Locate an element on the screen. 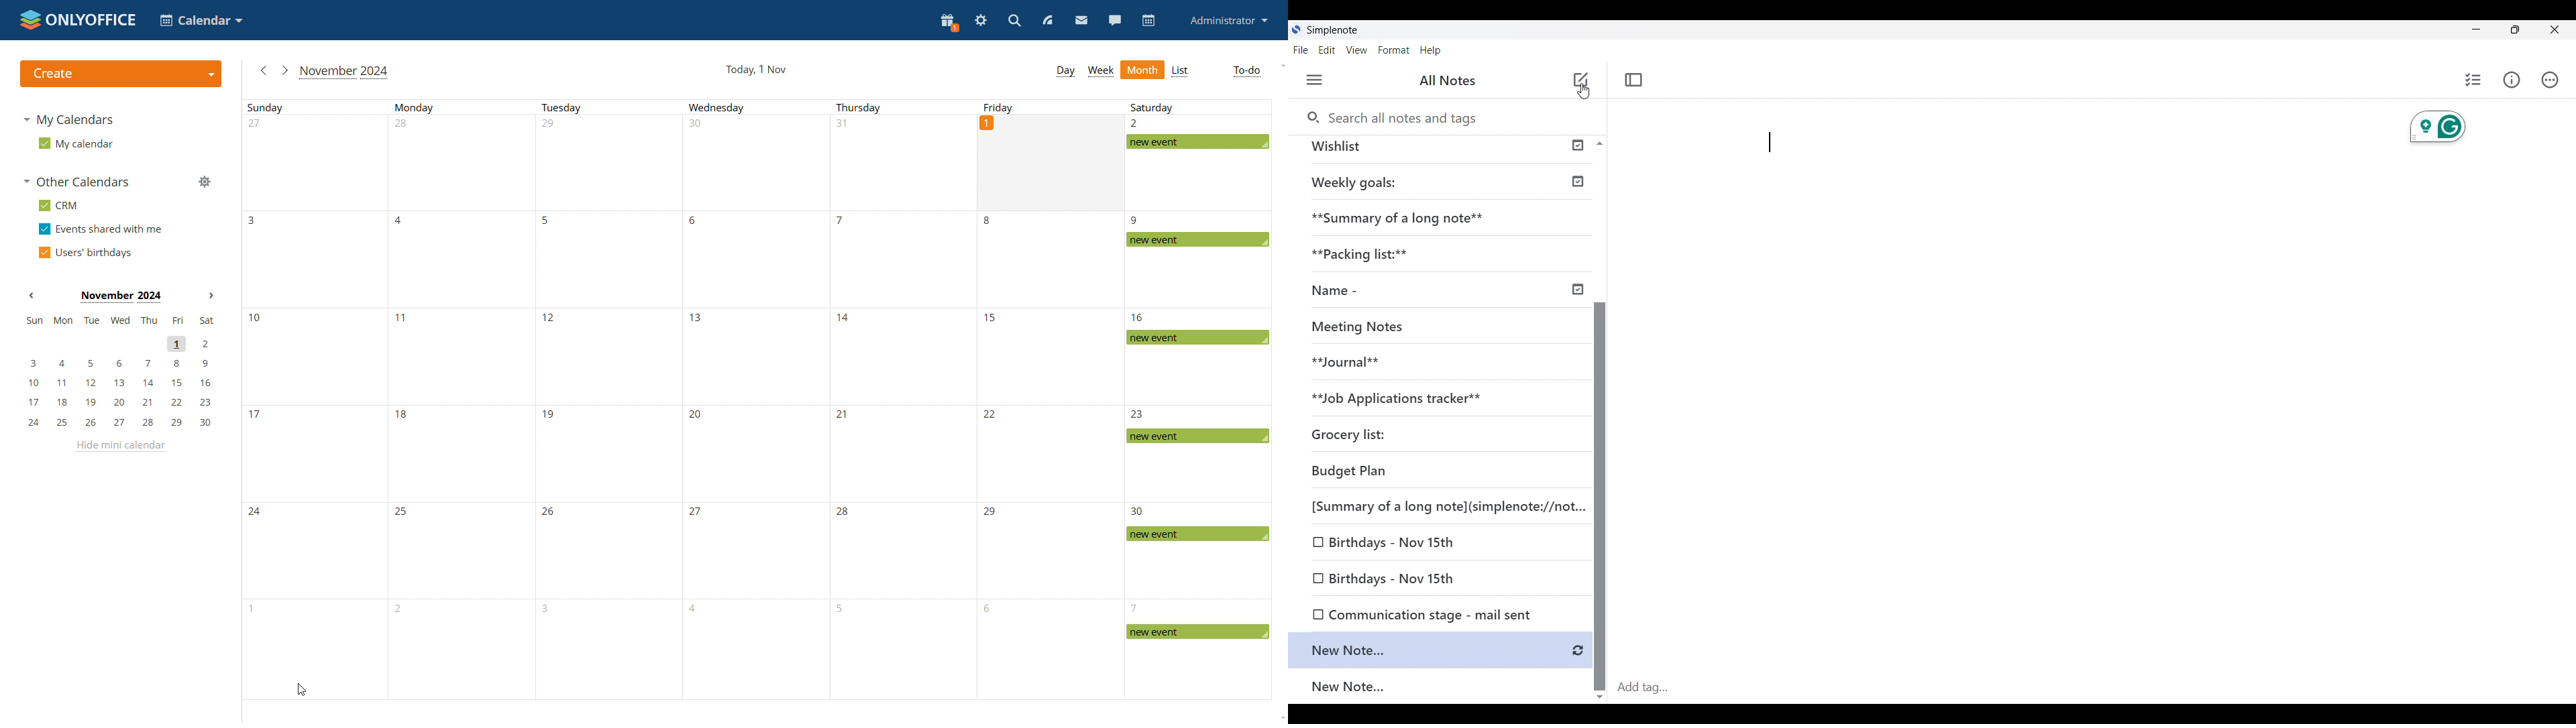 This screenshot has width=2576, height=728. current date is located at coordinates (757, 69).